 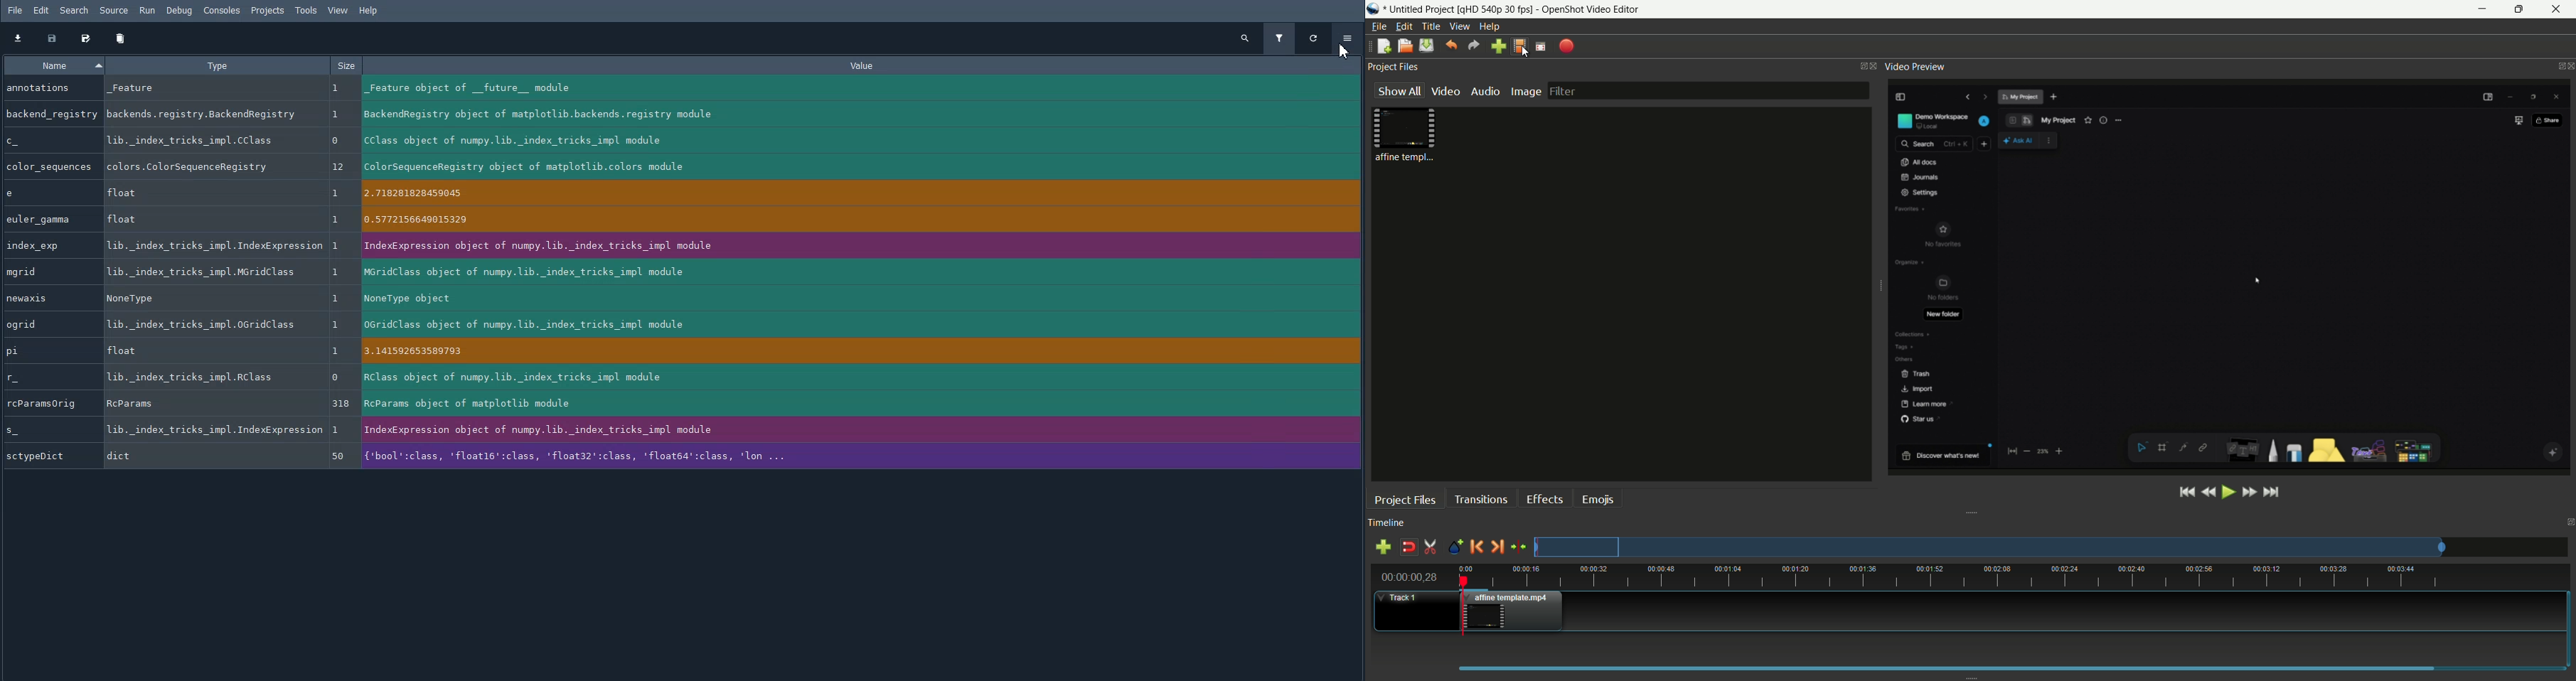 I want to click on type value, so click(x=211, y=404).